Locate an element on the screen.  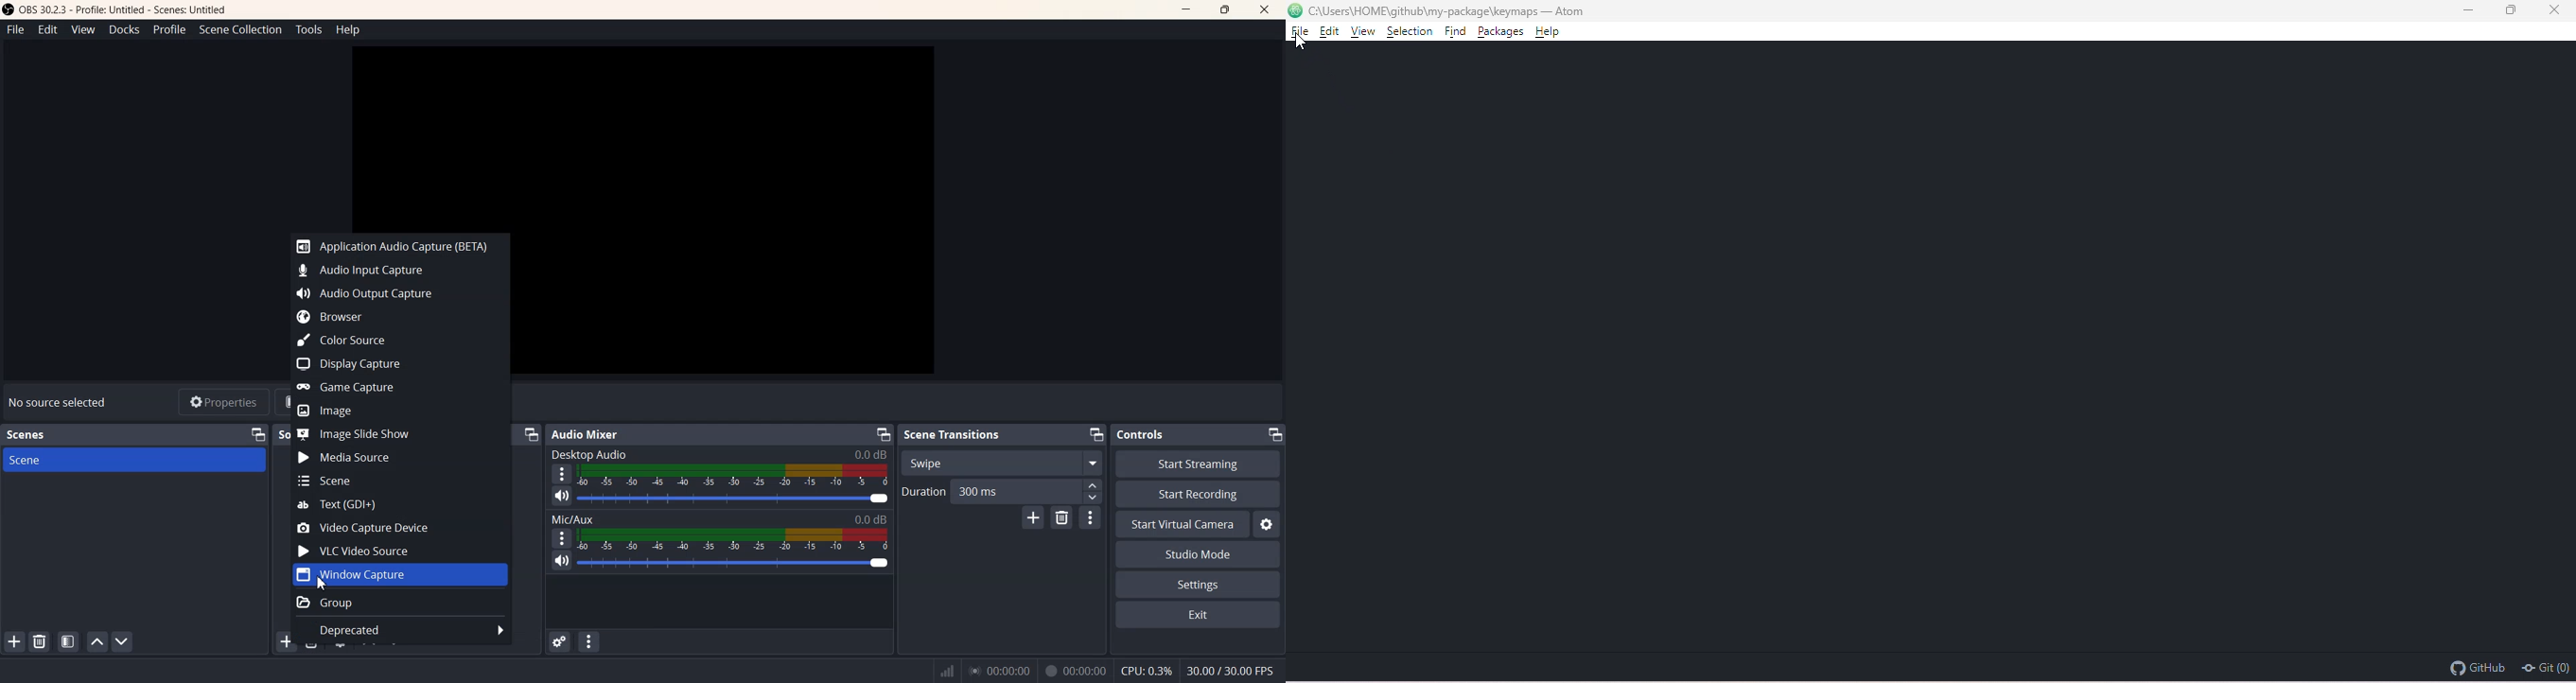
Remove configuration transition is located at coordinates (1061, 517).